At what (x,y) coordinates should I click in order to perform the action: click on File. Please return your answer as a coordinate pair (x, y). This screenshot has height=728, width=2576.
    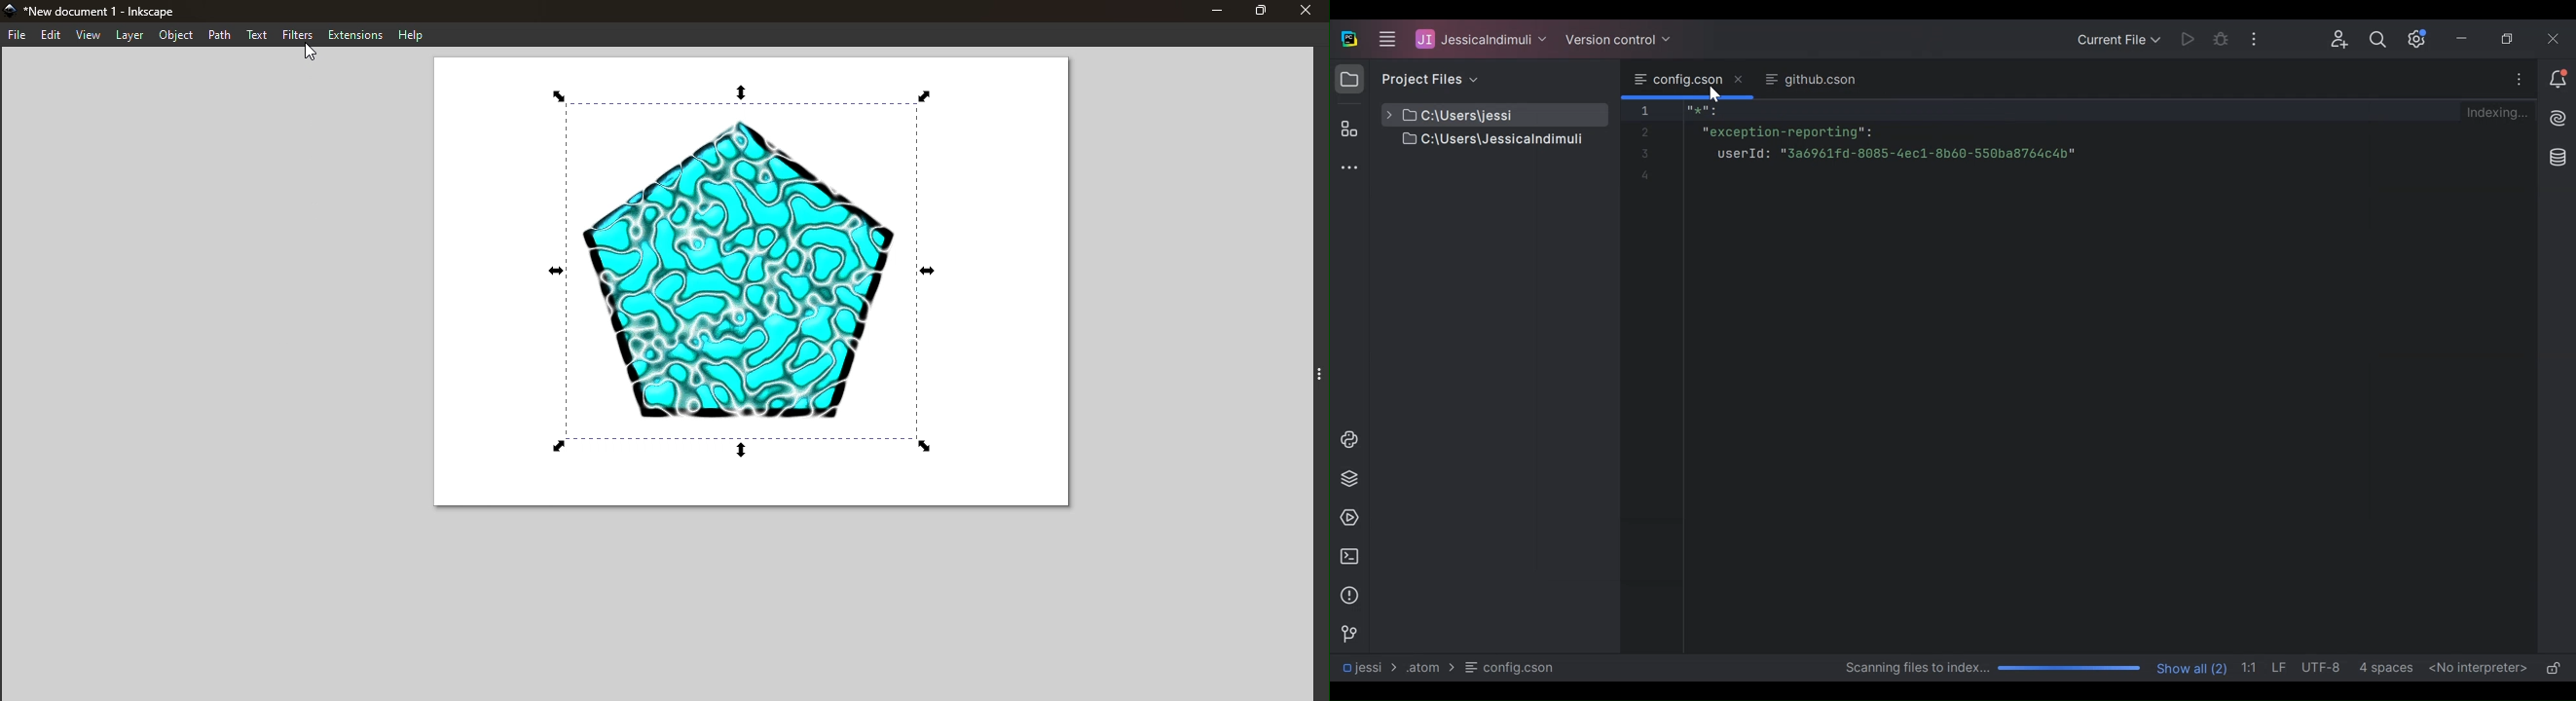
    Looking at the image, I should click on (1512, 667).